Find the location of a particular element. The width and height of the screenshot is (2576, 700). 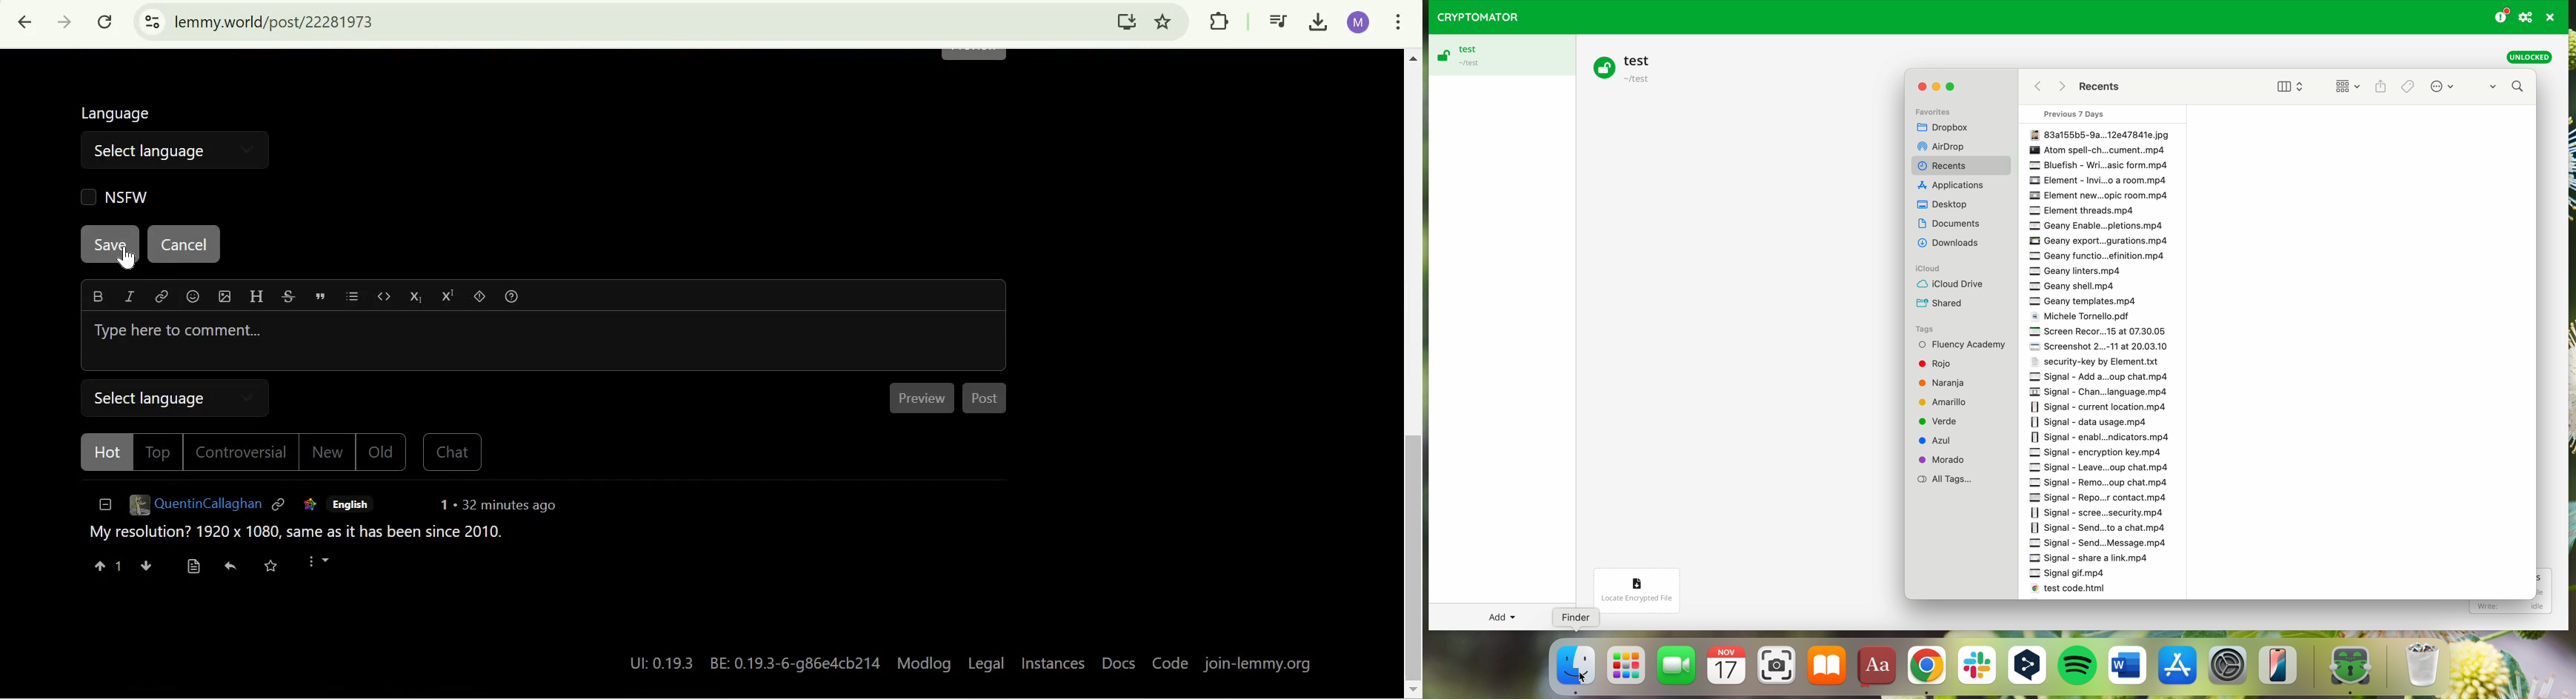

 is located at coordinates (2065, 88).